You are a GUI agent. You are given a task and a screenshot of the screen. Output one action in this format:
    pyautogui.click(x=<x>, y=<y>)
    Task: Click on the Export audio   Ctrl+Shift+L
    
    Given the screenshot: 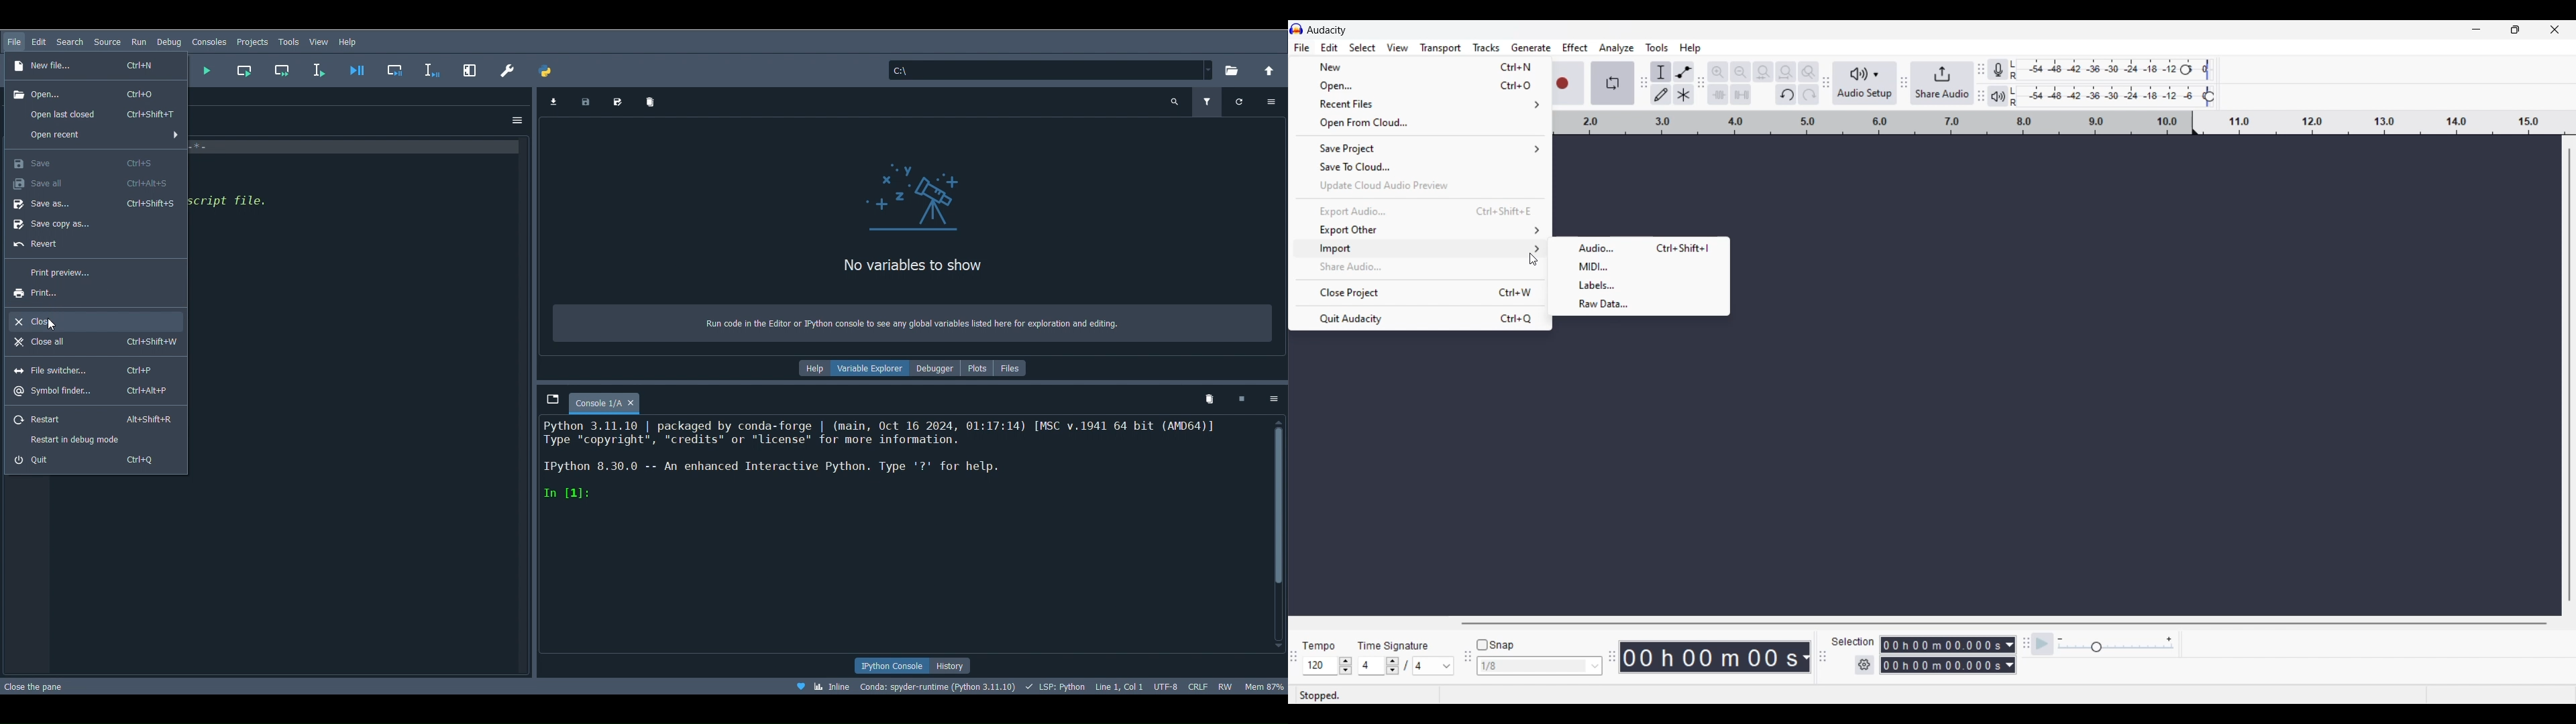 What is the action you would take?
    pyautogui.click(x=1420, y=212)
    